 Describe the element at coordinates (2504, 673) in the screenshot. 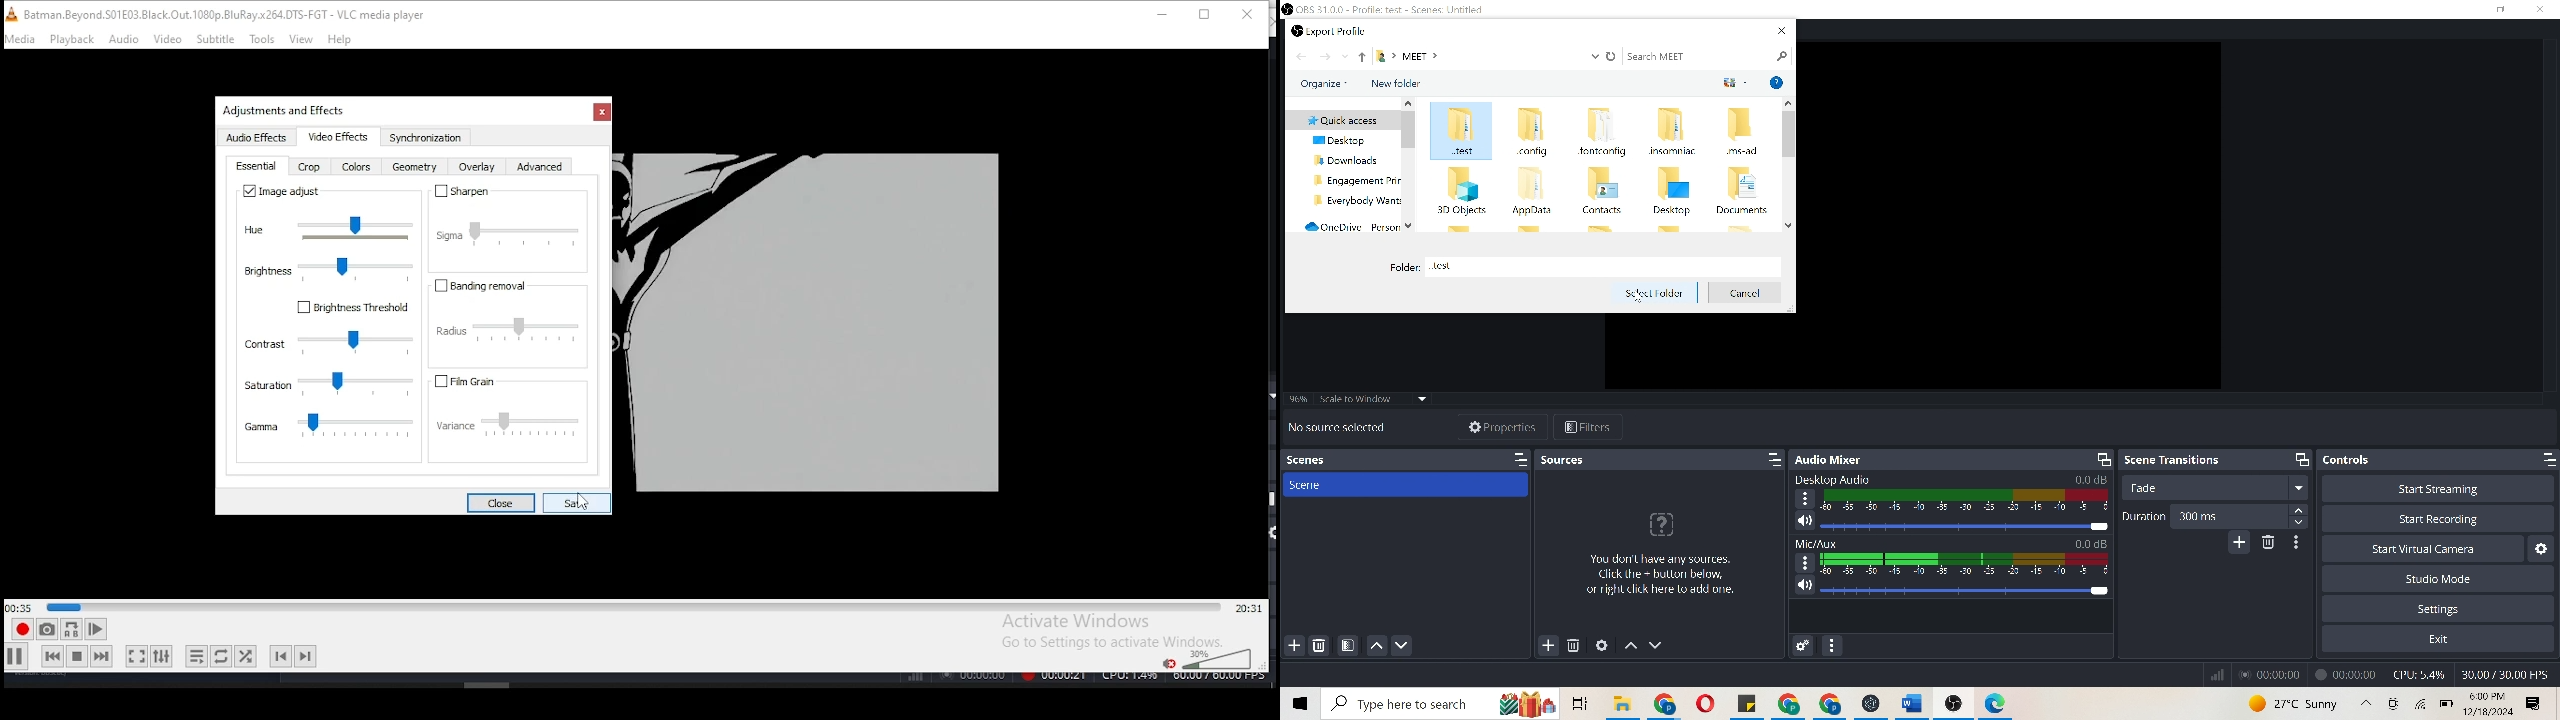

I see `30.00/30.00 FPS` at that location.